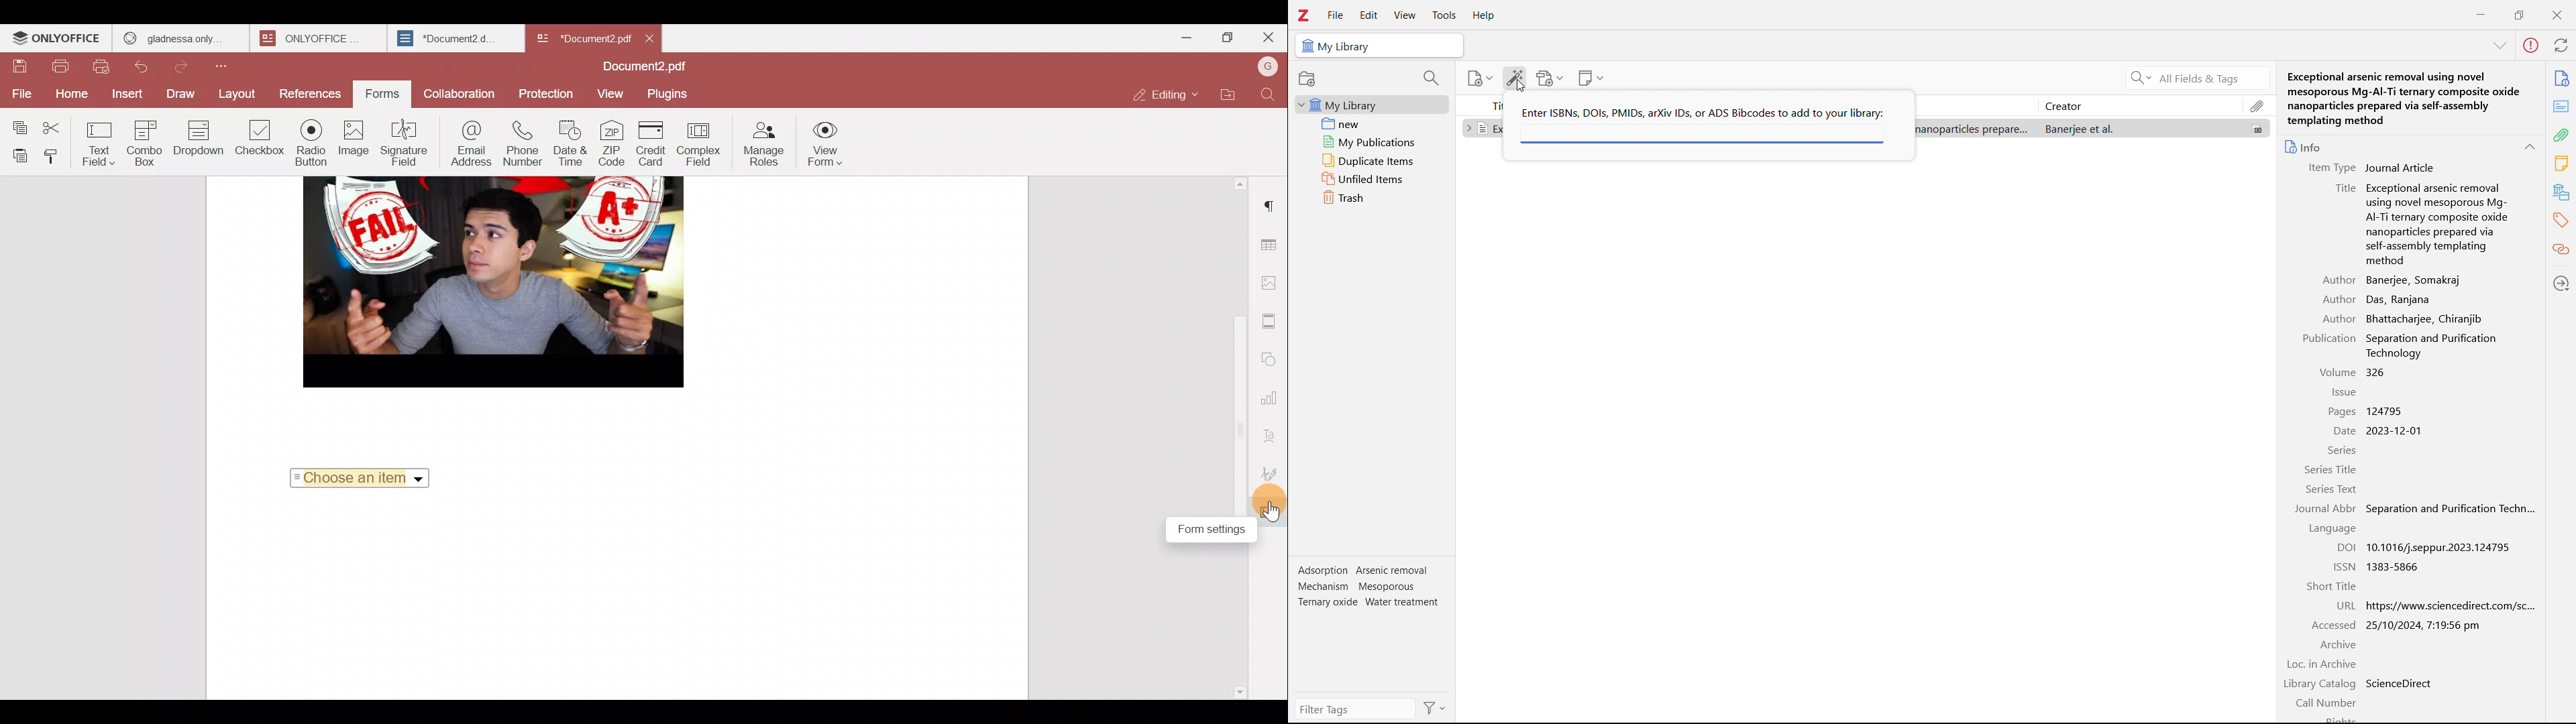  I want to click on Save, so click(20, 67).